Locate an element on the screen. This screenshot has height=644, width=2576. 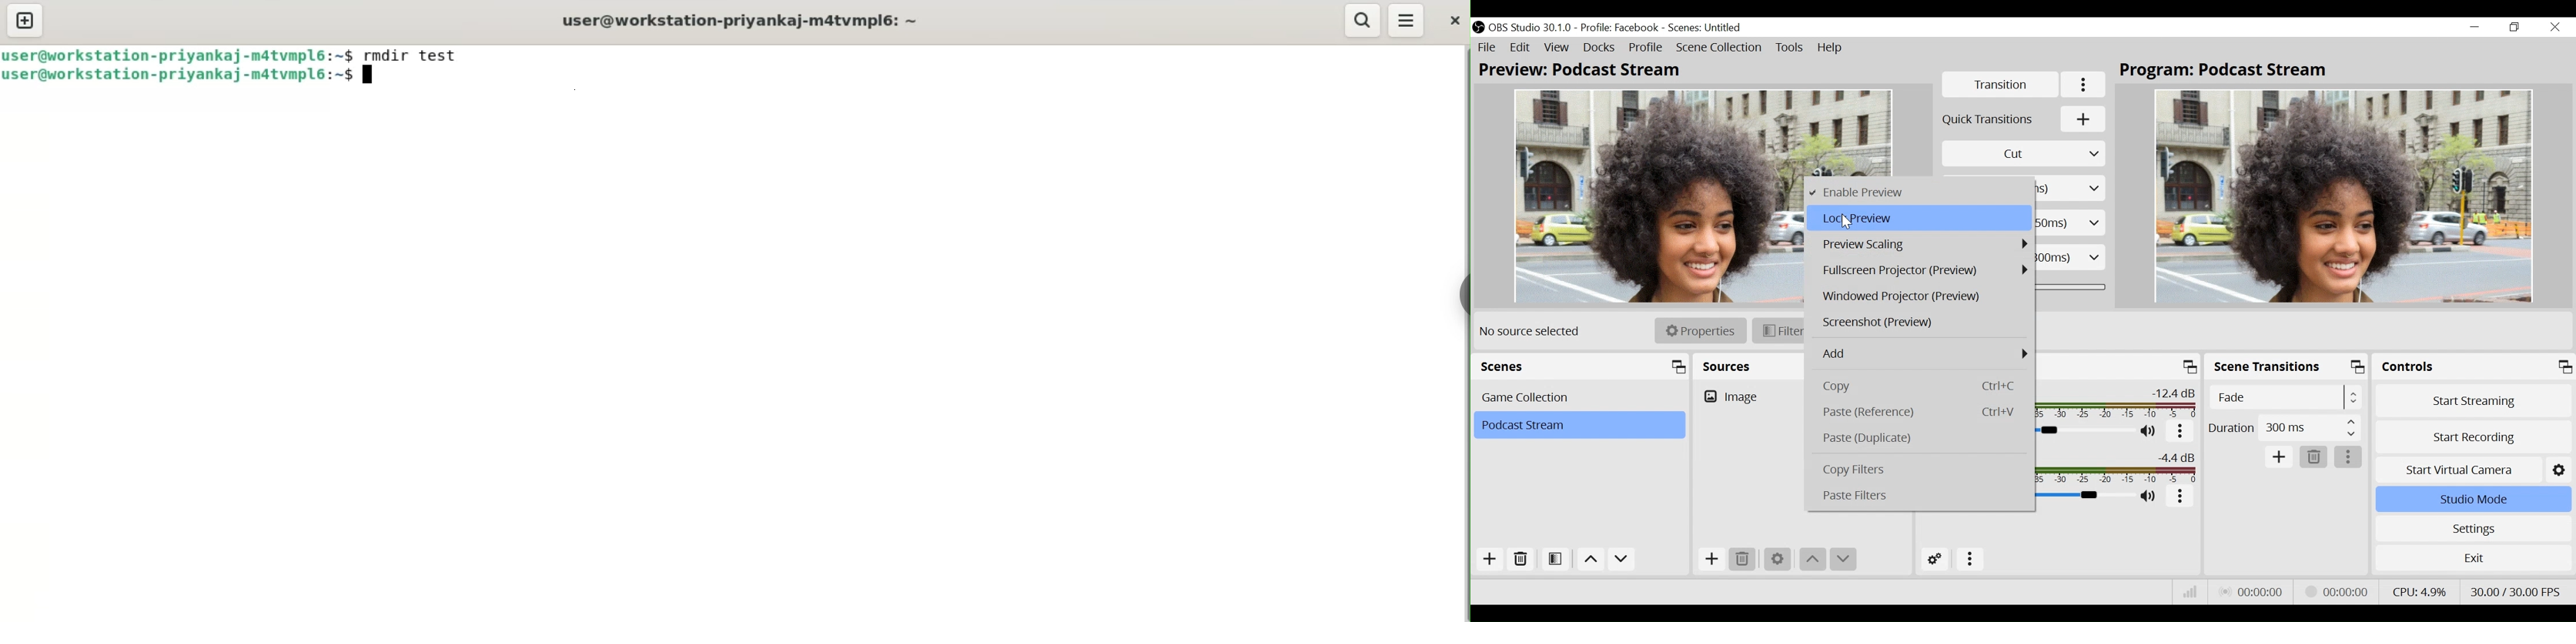
Profile is located at coordinates (1621, 27).